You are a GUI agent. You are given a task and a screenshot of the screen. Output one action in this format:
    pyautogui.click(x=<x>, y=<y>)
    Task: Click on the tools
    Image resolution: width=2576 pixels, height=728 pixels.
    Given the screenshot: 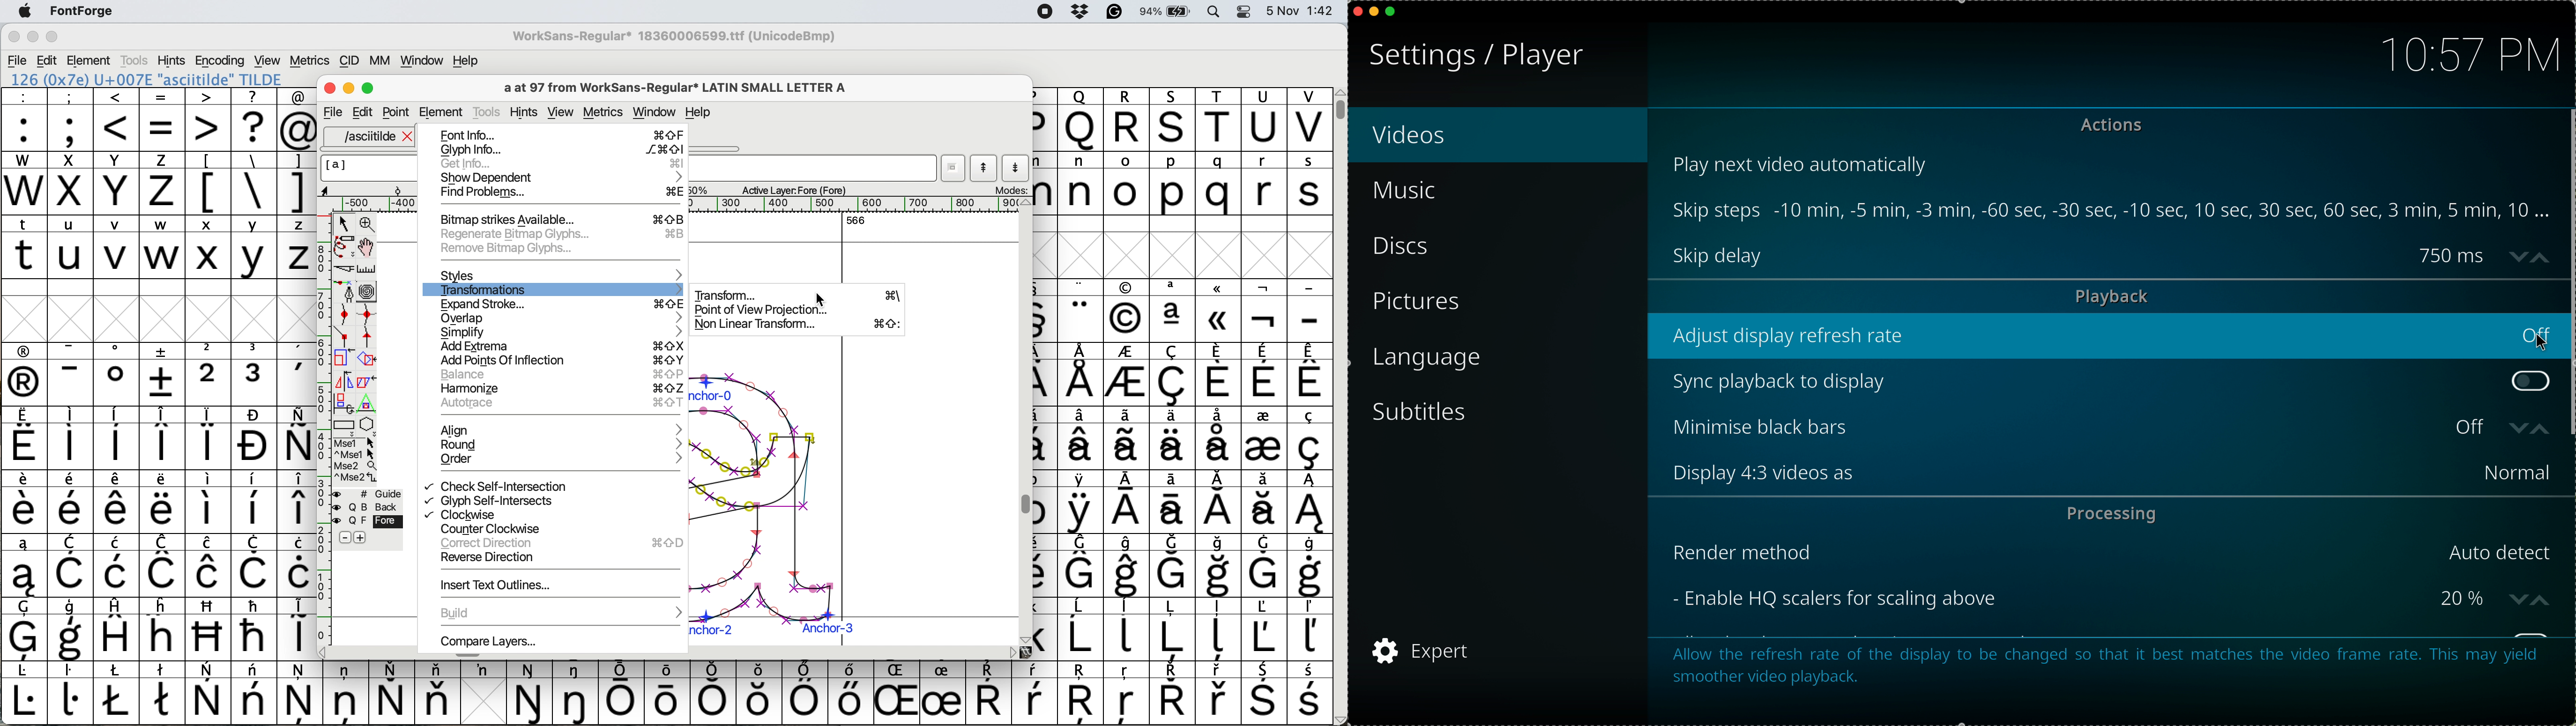 What is the action you would take?
    pyautogui.click(x=134, y=60)
    